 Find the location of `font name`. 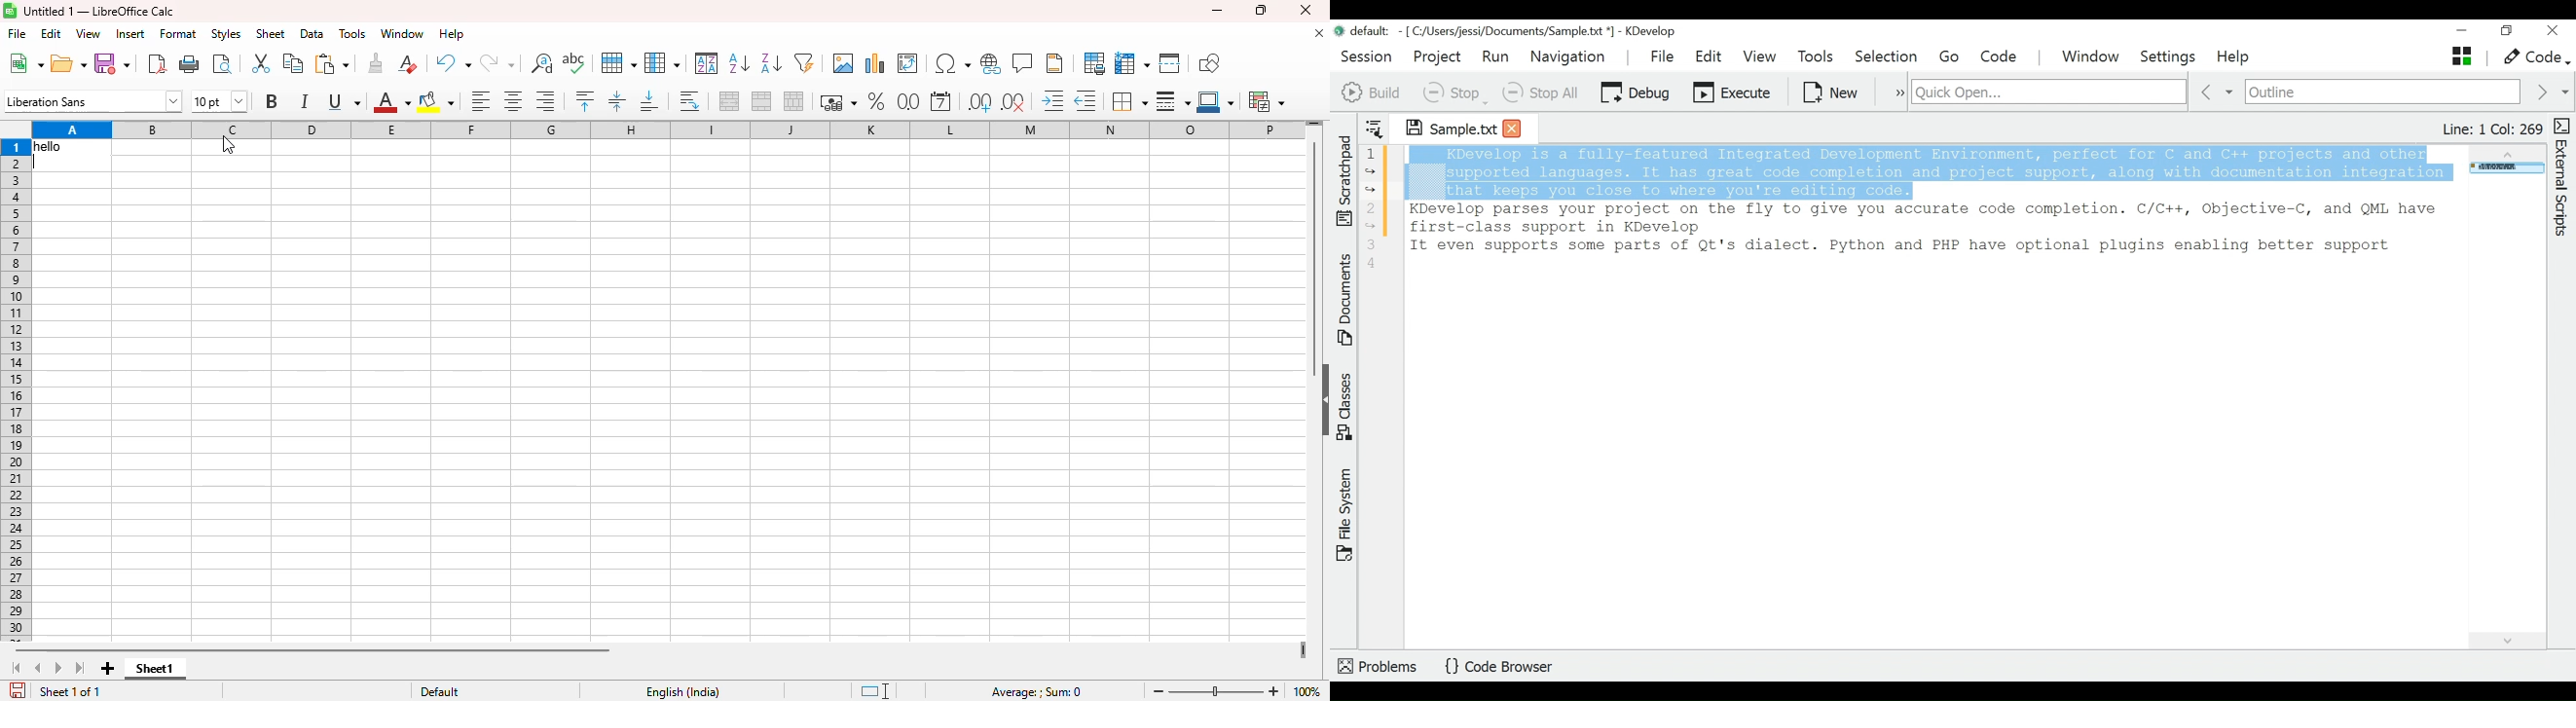

font name is located at coordinates (92, 100).